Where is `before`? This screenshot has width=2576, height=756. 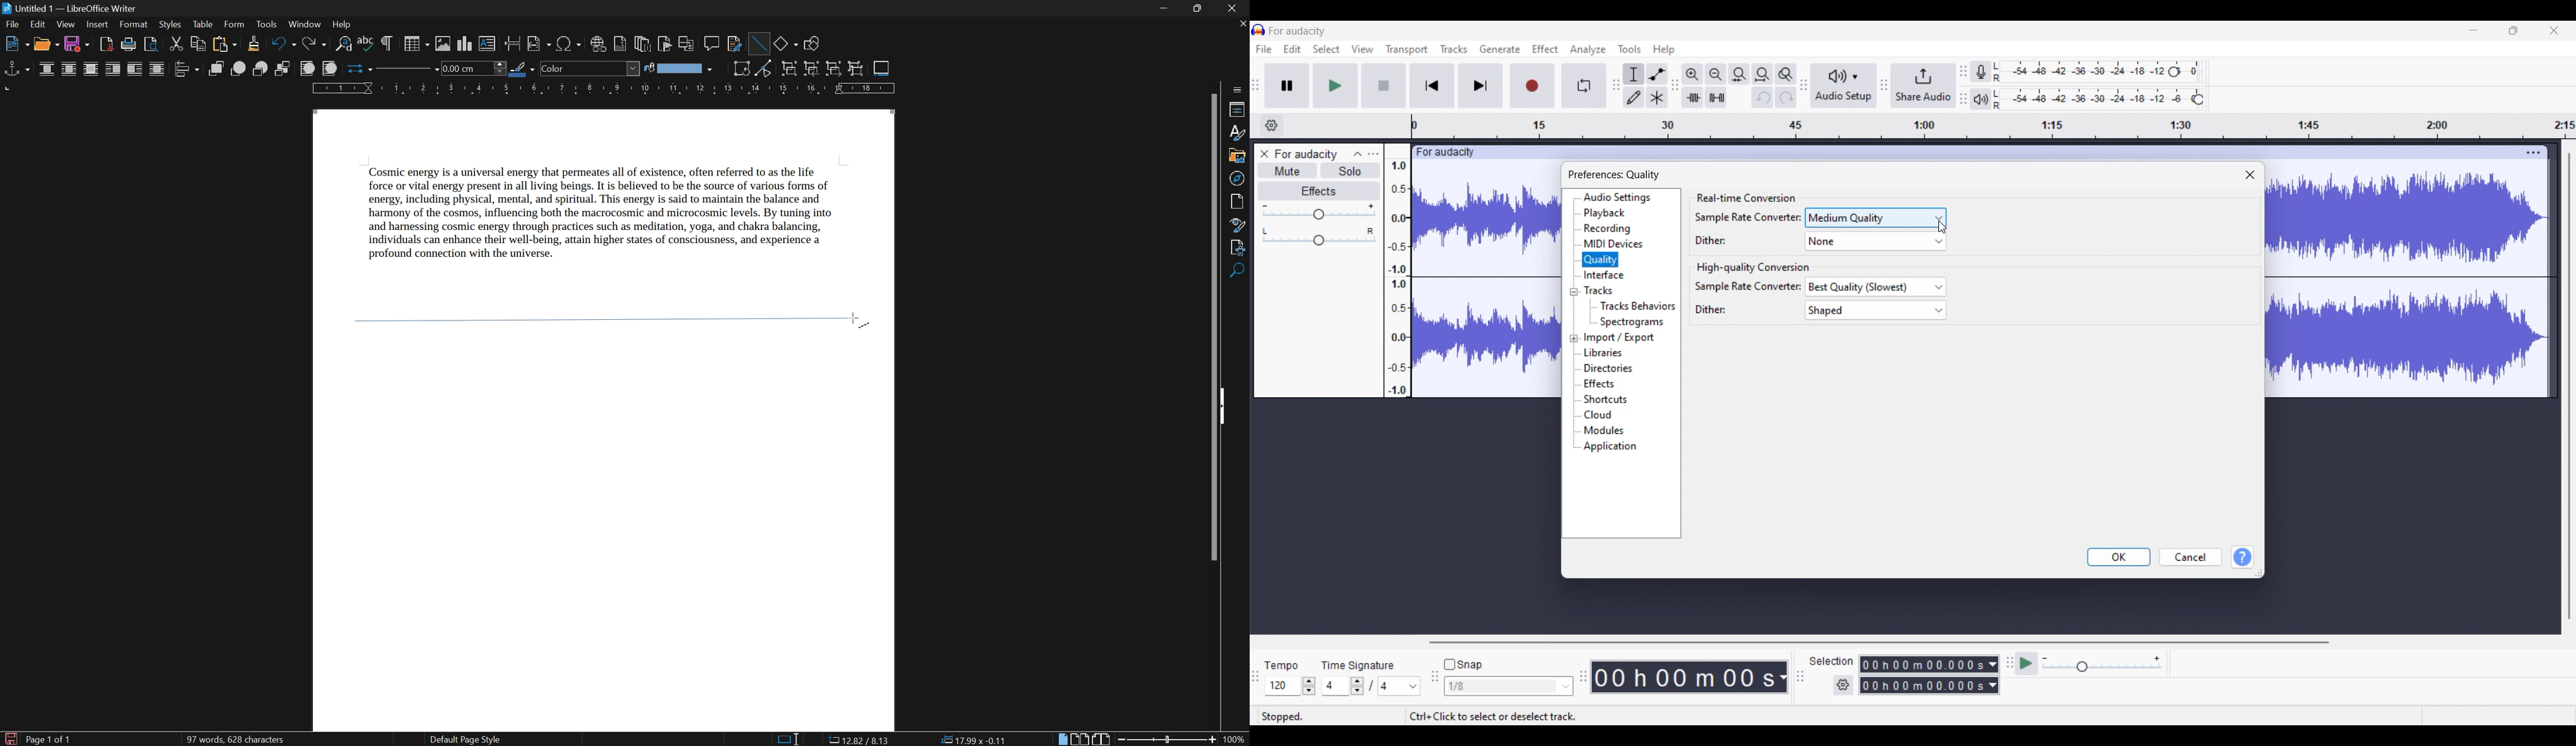
before is located at coordinates (113, 70).